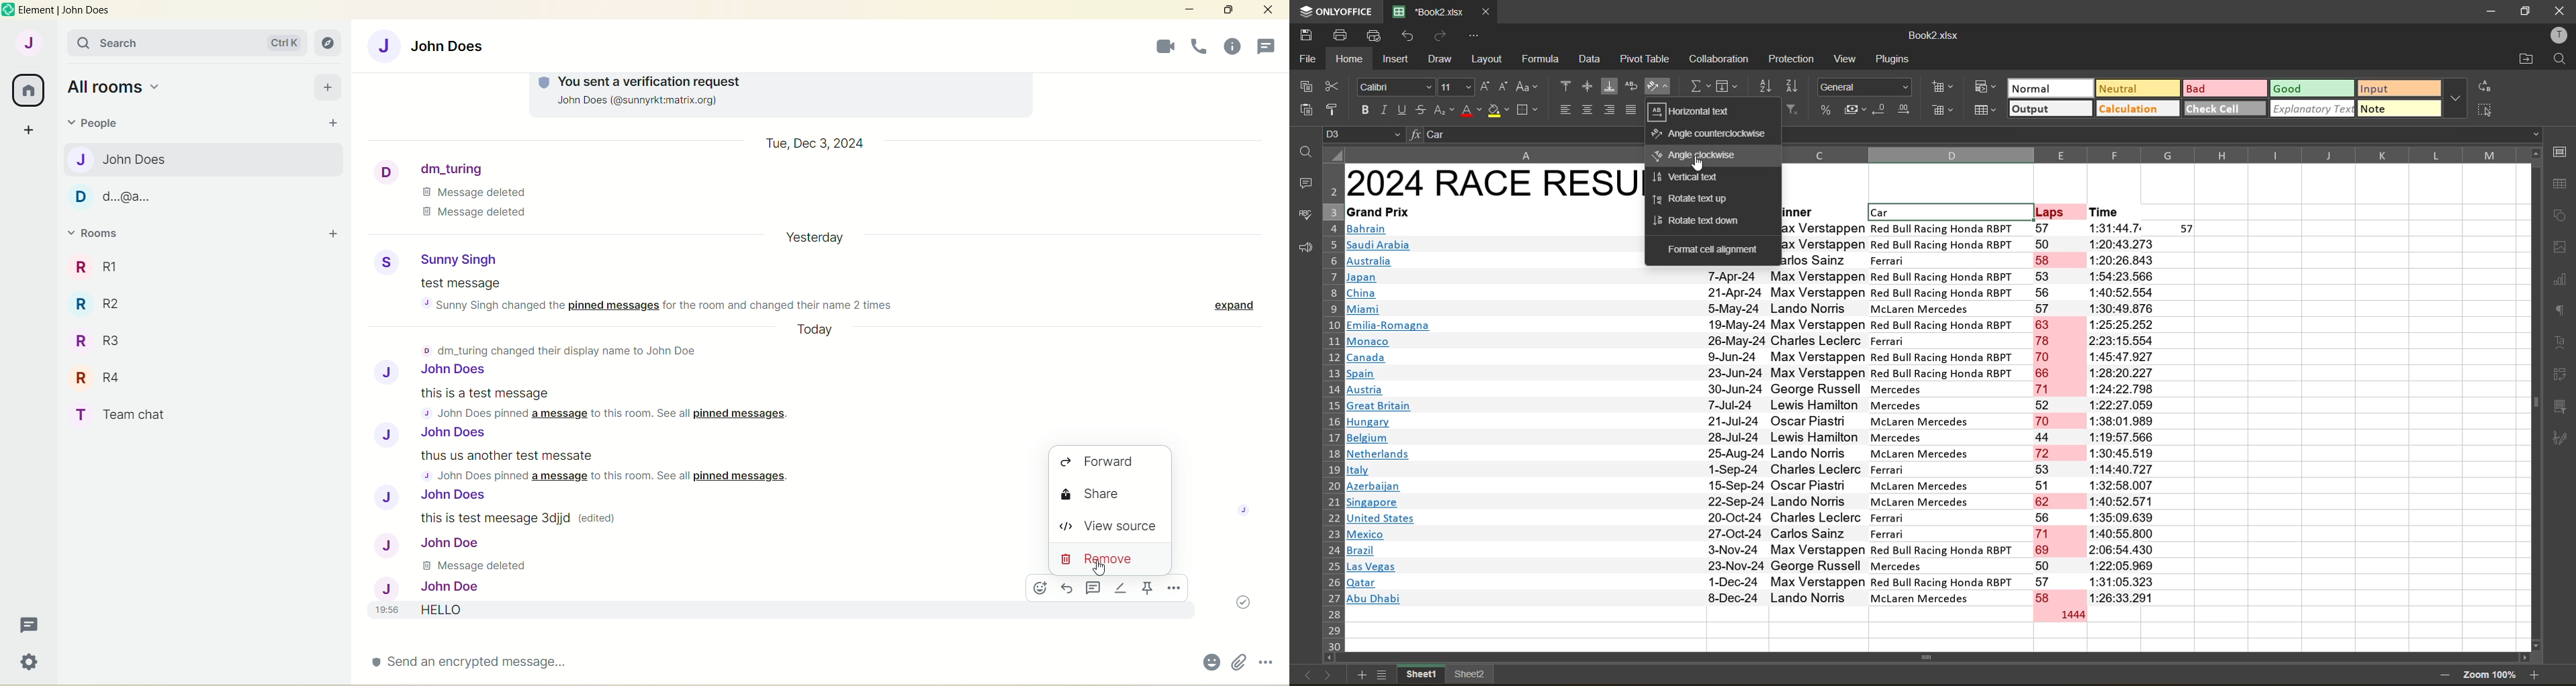 The image size is (2576, 700). I want to click on angle clockwise, so click(1695, 155).